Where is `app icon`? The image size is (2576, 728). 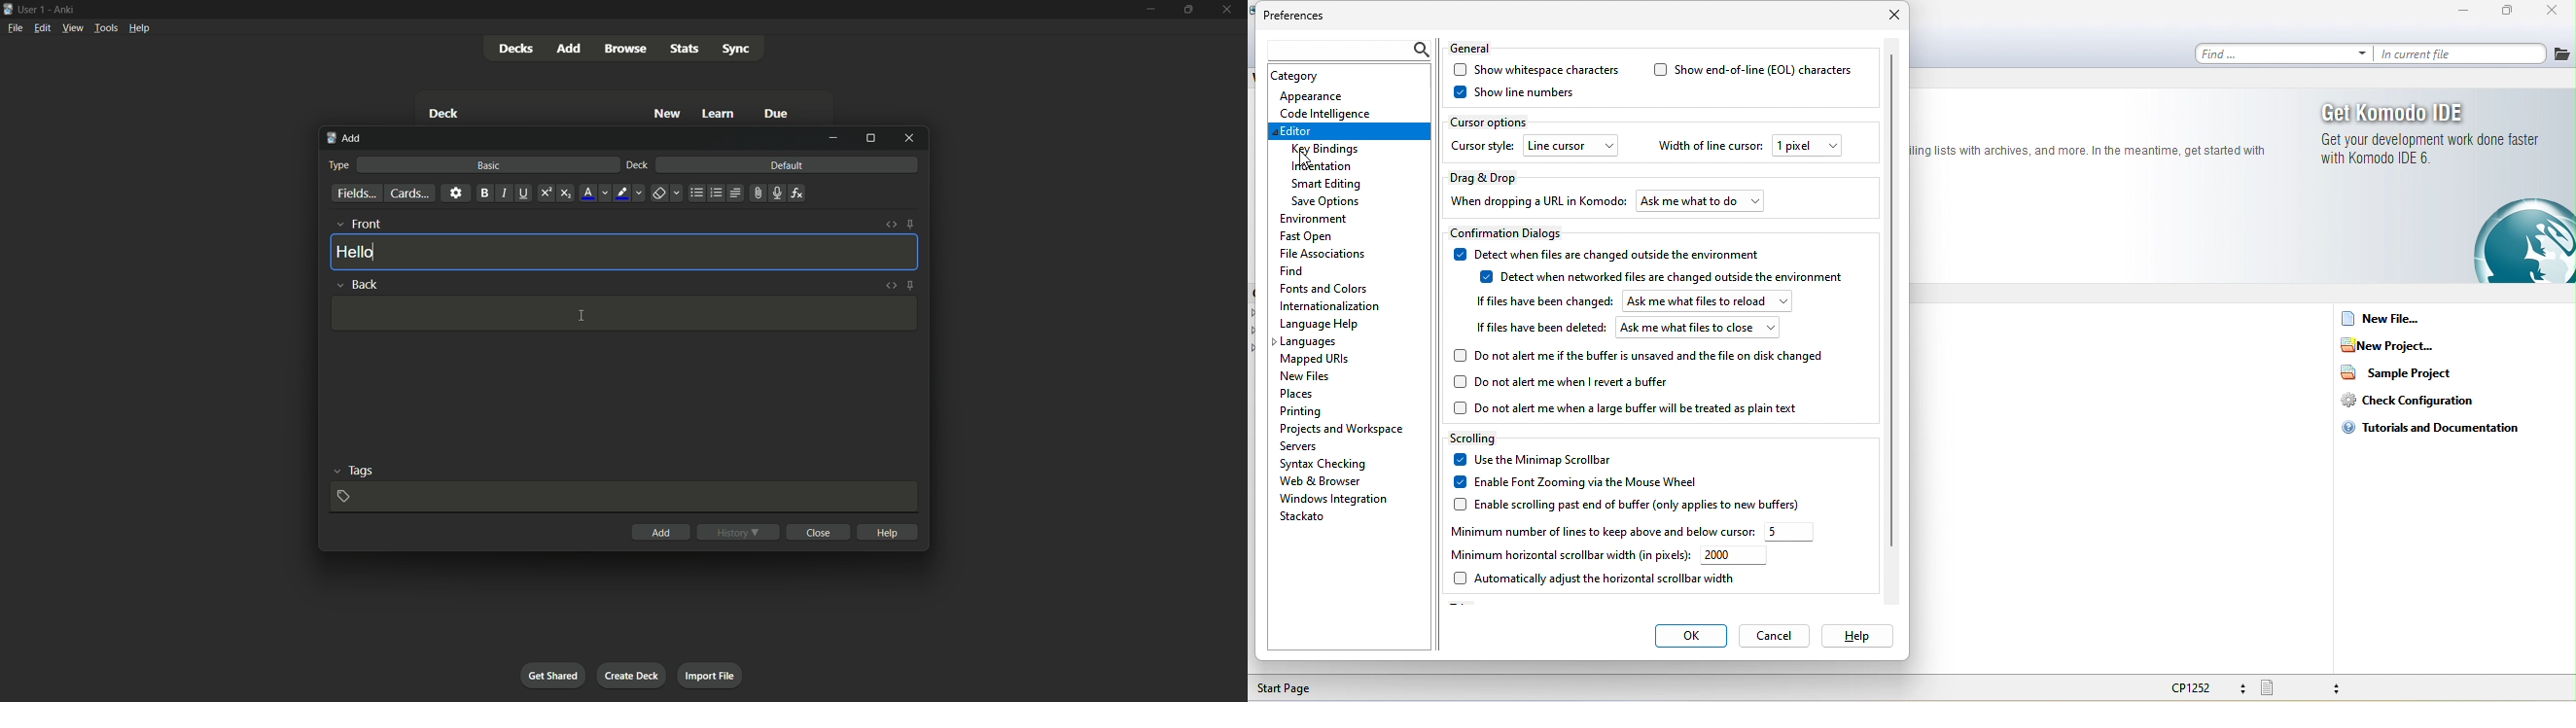 app icon is located at coordinates (8, 8).